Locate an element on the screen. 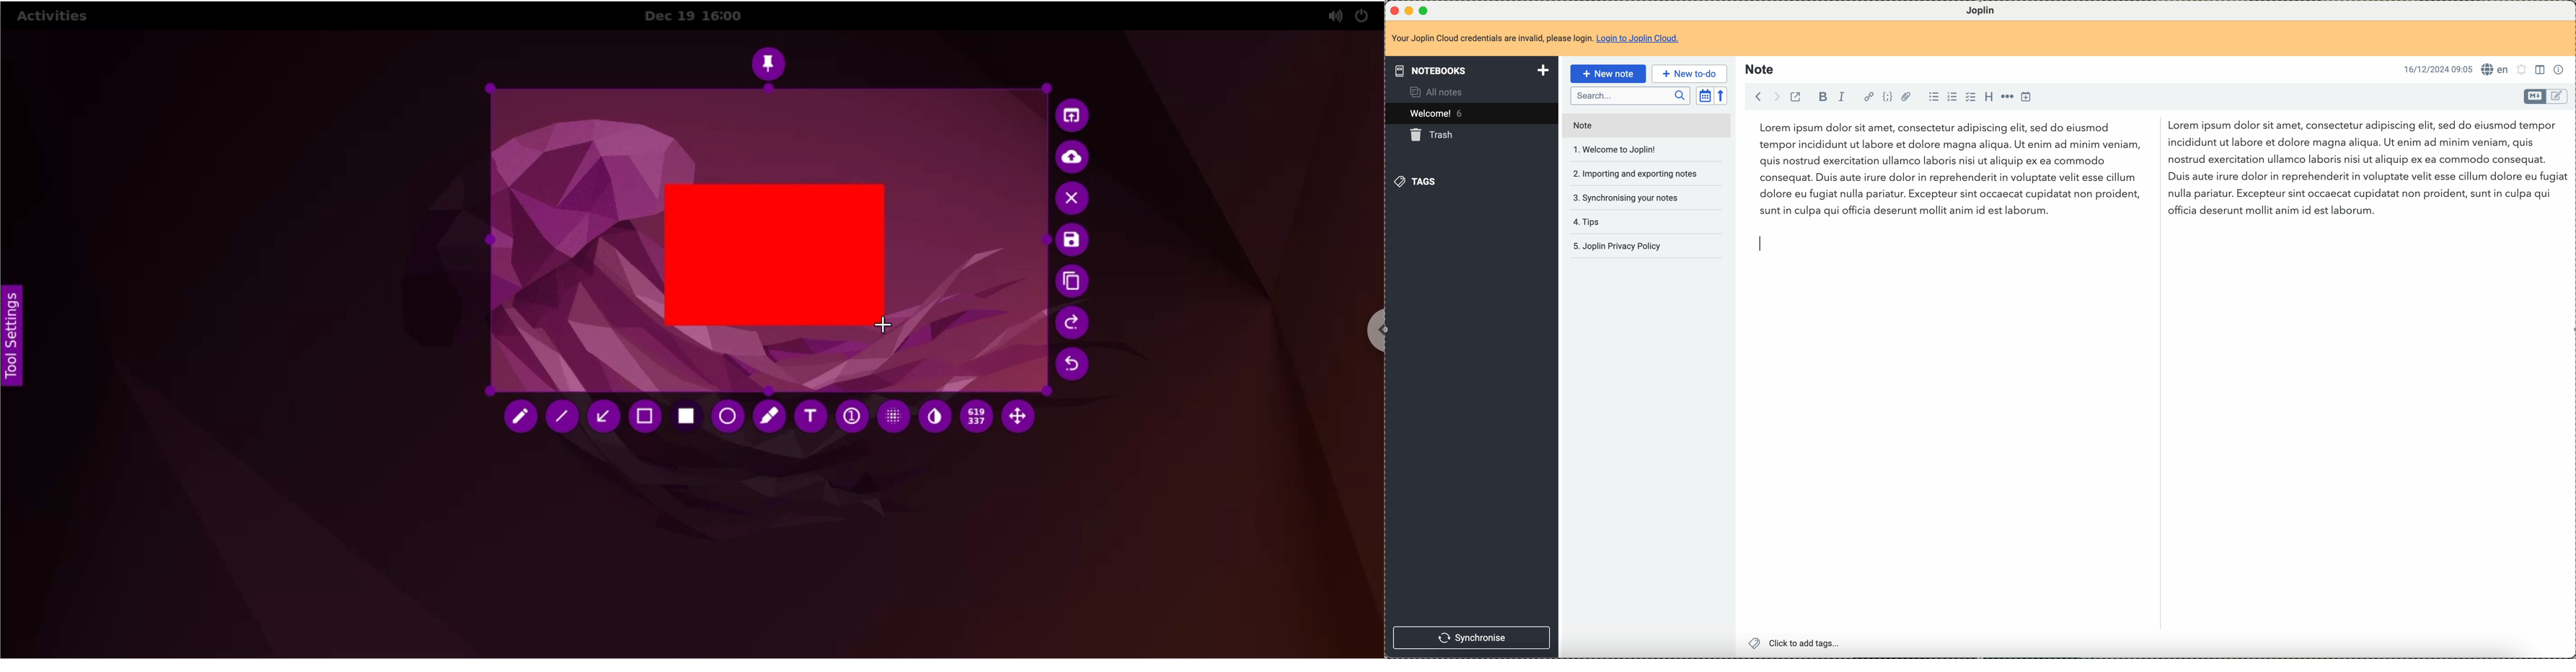 The image size is (2576, 672). checkbox is located at coordinates (1970, 96).